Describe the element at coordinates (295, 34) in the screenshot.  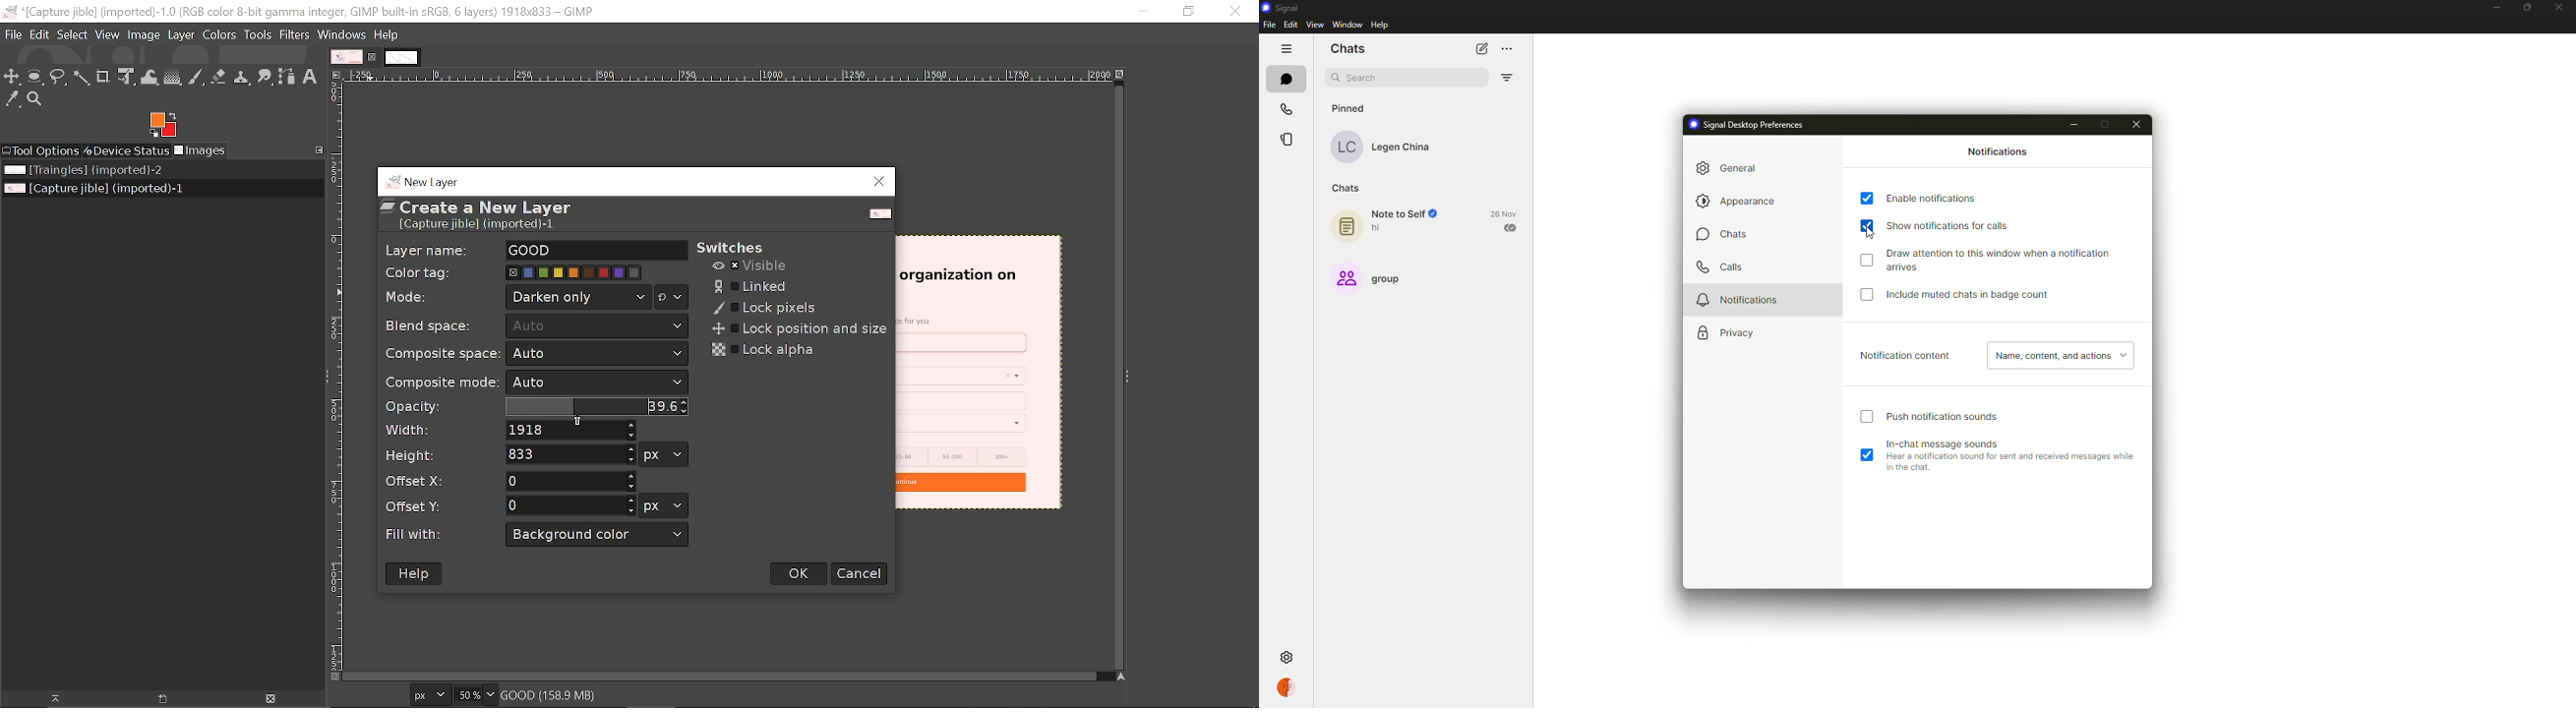
I see `Filters` at that location.